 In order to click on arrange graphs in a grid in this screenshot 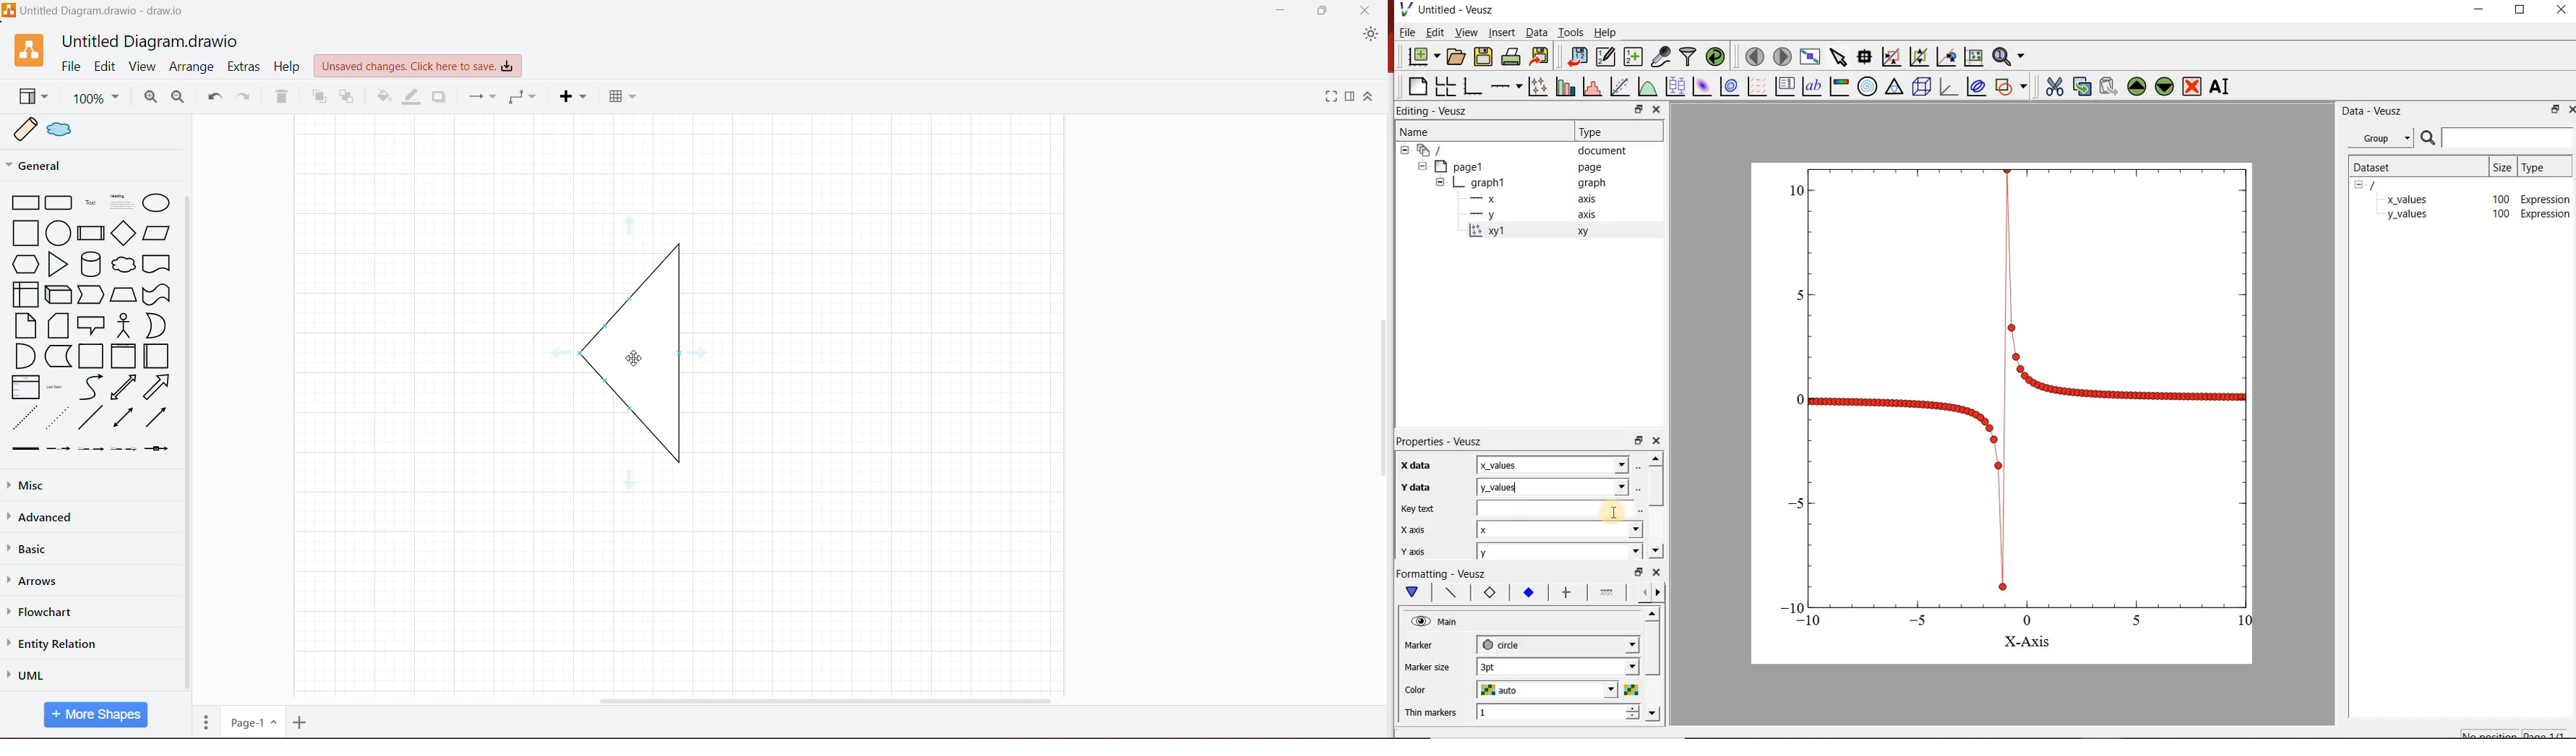, I will do `click(1445, 87)`.